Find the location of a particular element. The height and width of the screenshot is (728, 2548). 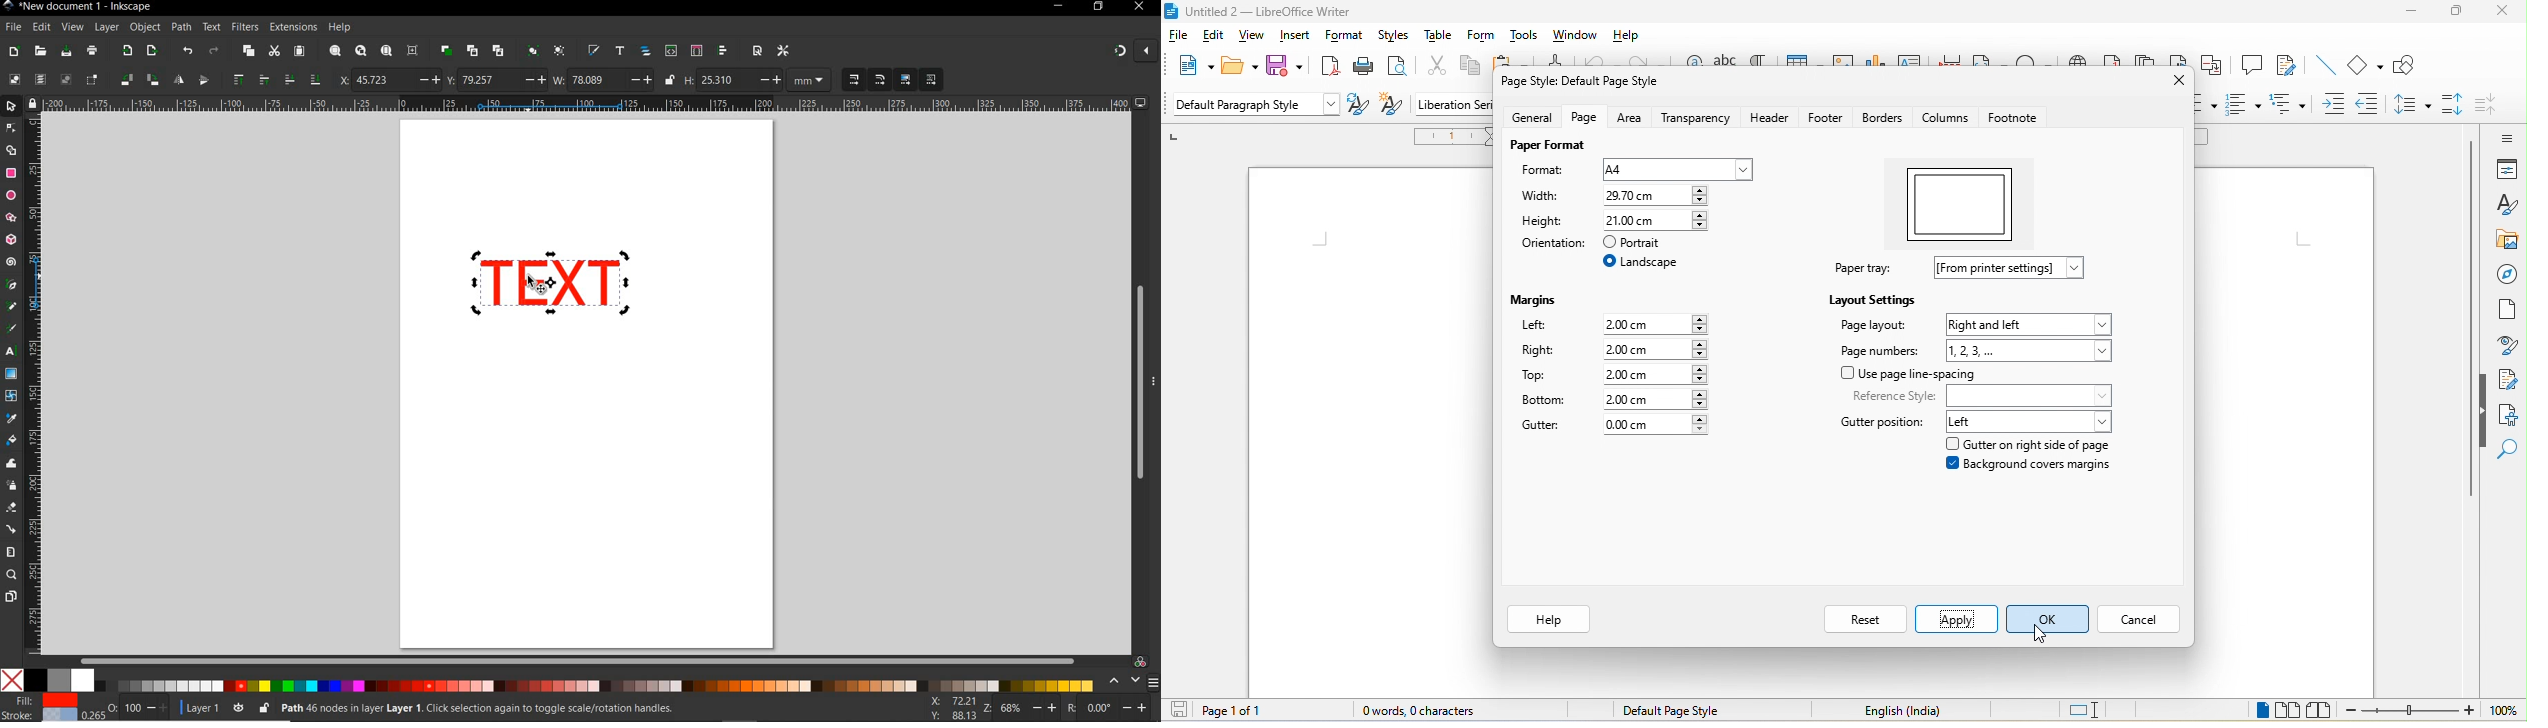

select ok is located at coordinates (2049, 619).